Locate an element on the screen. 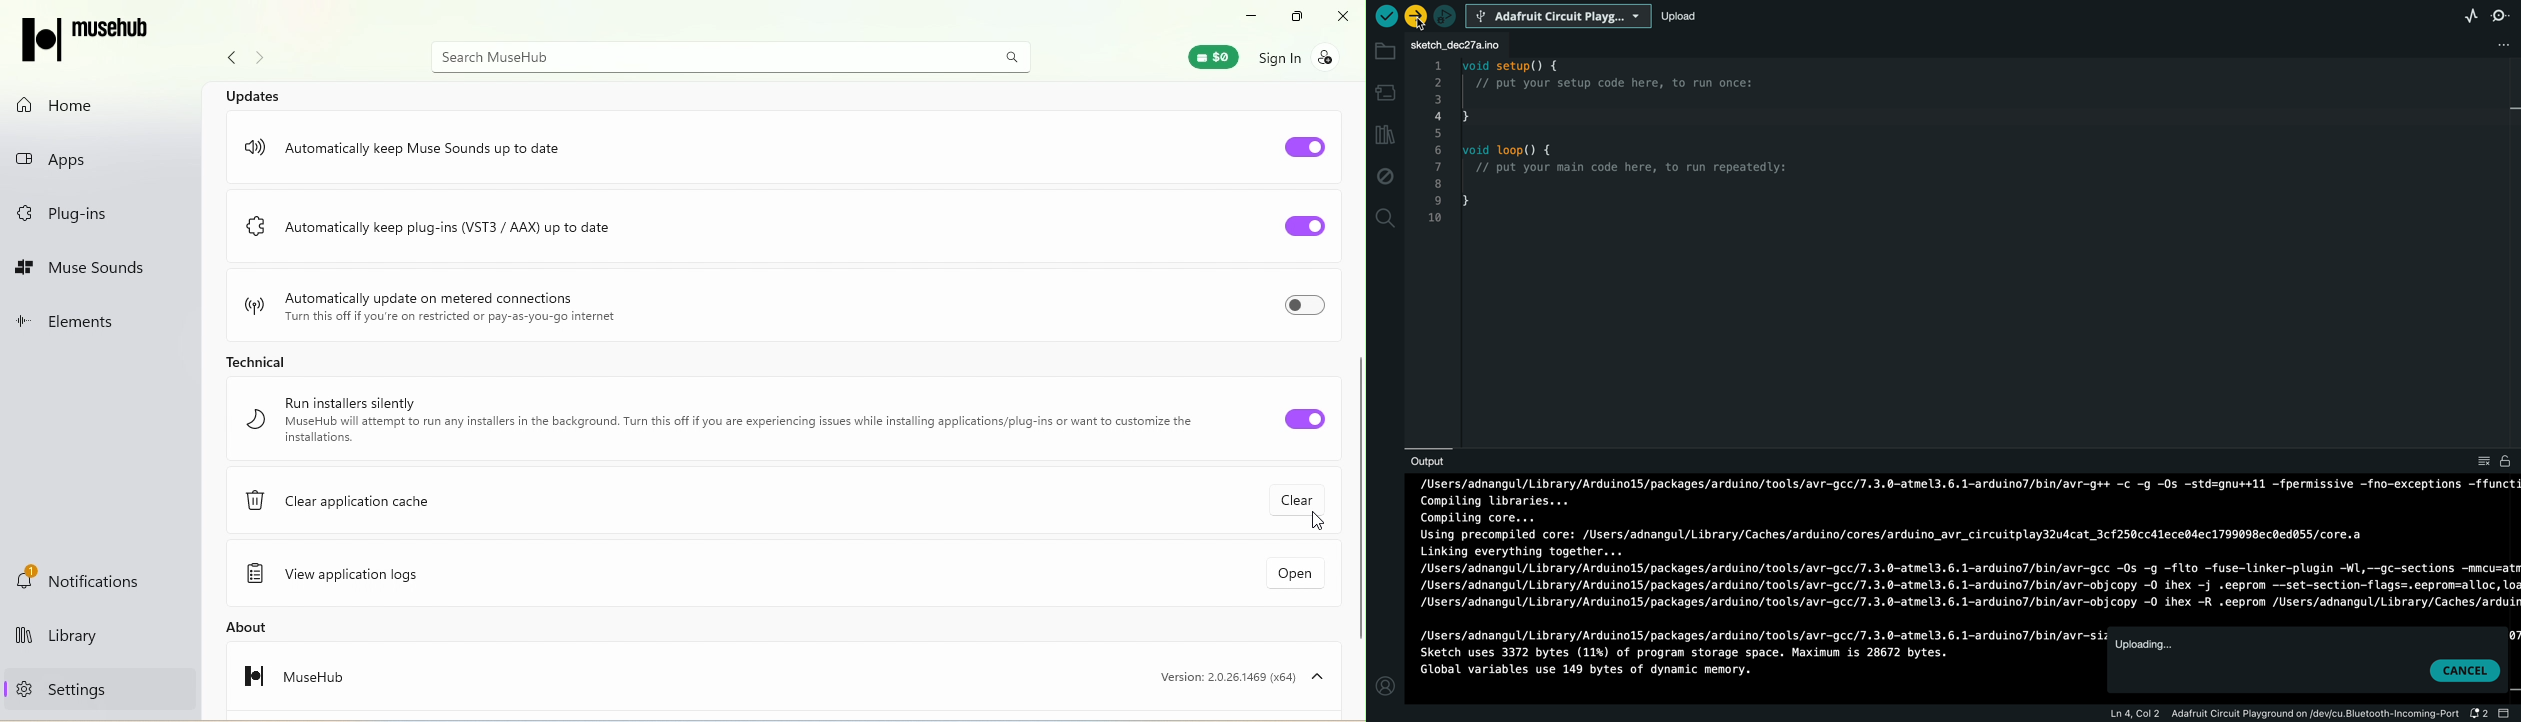 This screenshot has width=2548, height=728. Navigate back is located at coordinates (226, 61).